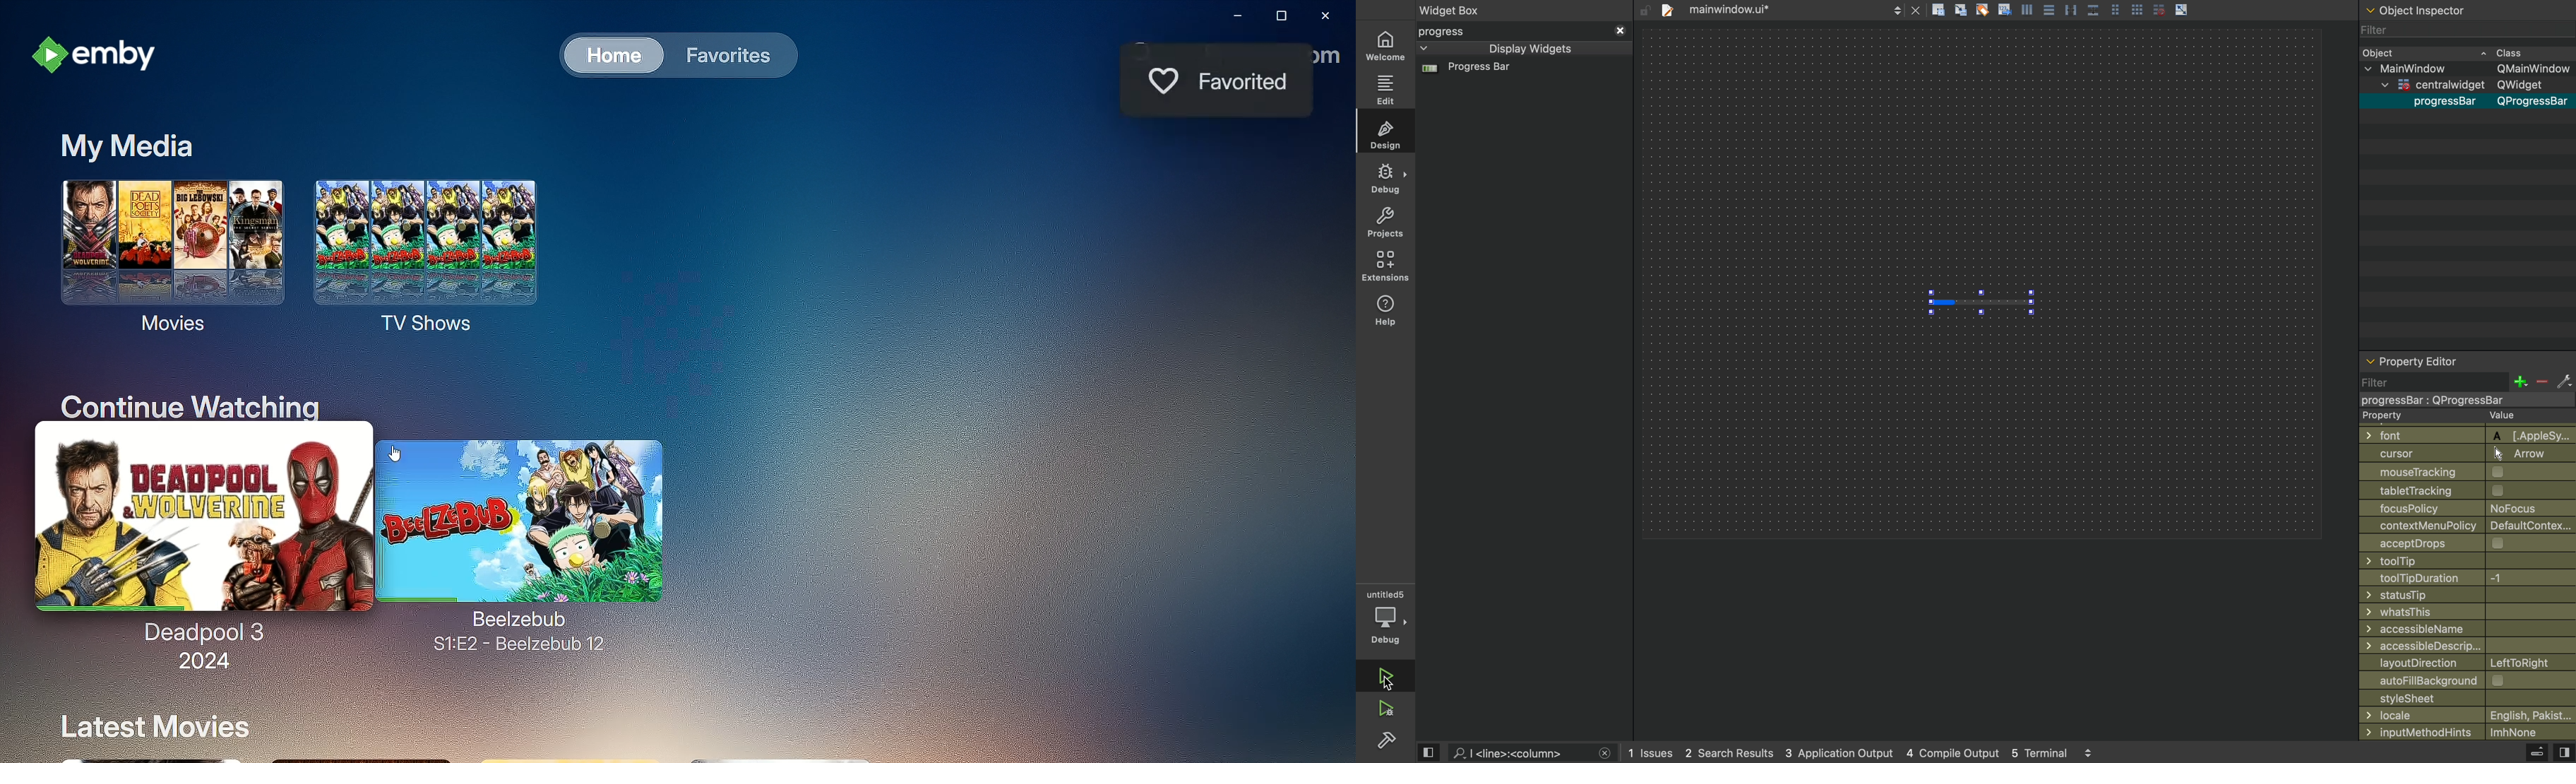 This screenshot has height=784, width=2576. What do you see at coordinates (2466, 731) in the screenshot?
I see `inputmethodhints` at bounding box center [2466, 731].